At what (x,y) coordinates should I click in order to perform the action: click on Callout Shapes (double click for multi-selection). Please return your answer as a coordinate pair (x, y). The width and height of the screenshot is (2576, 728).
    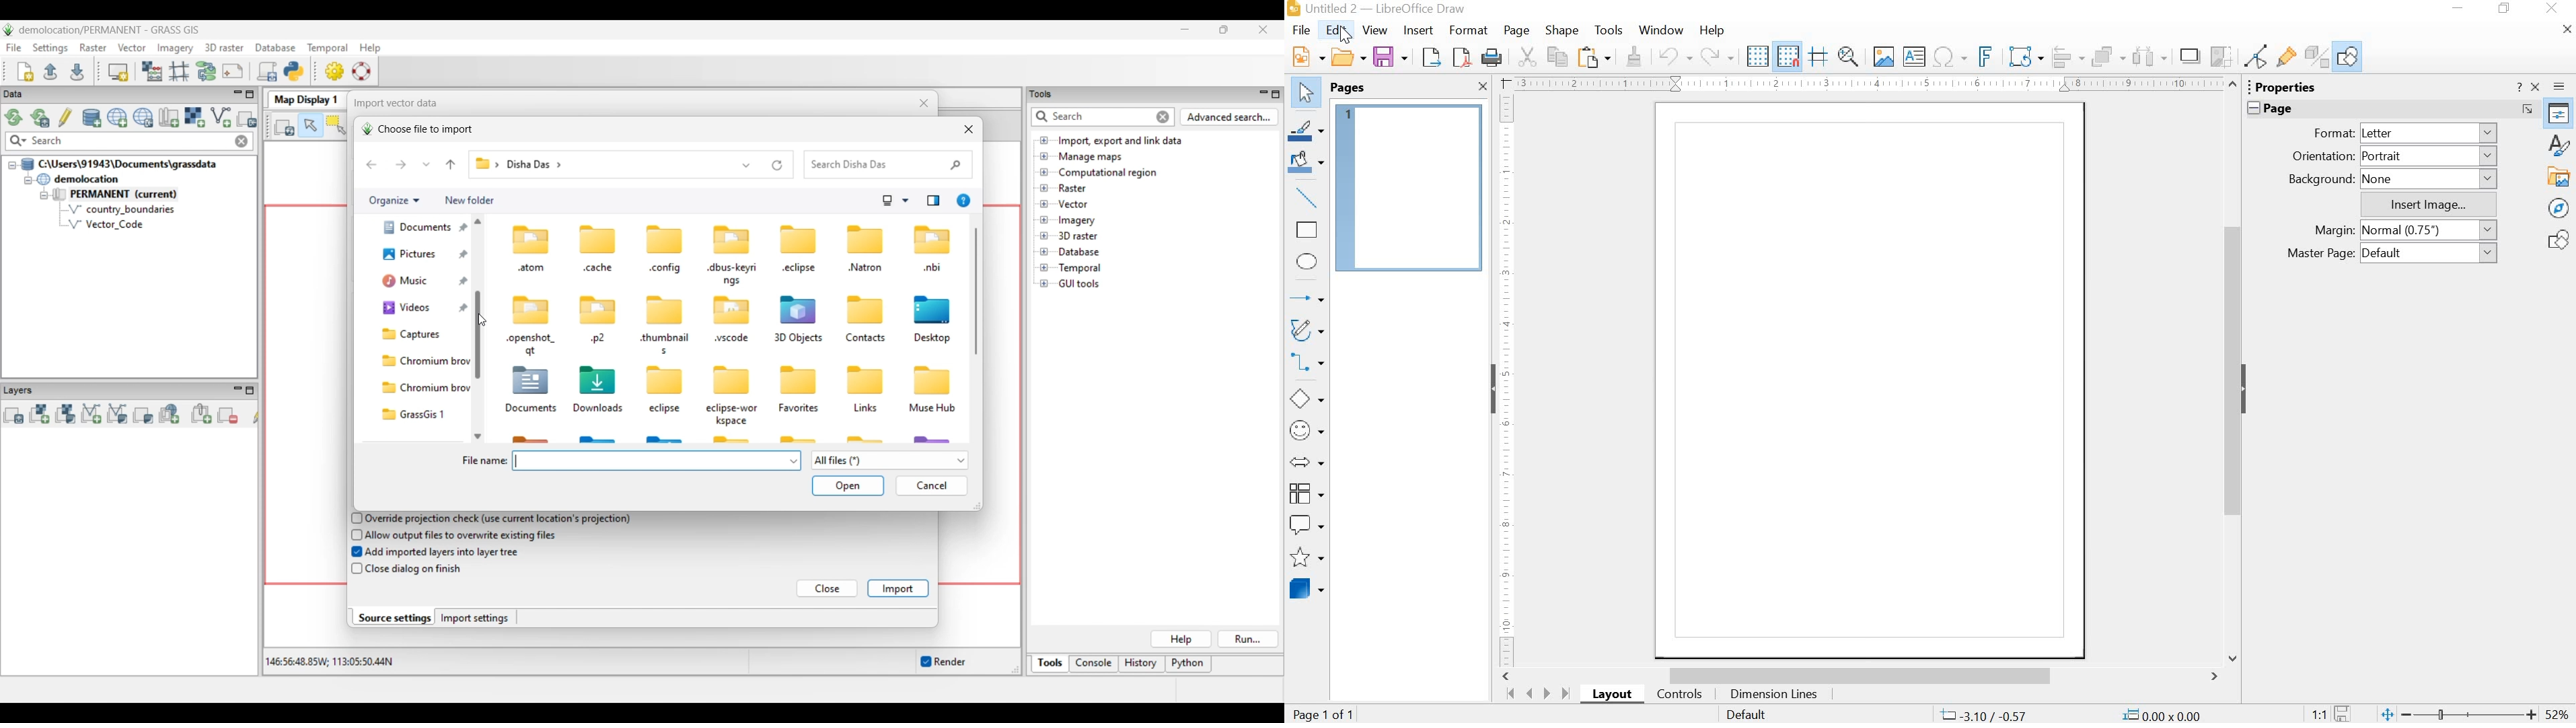
    Looking at the image, I should click on (1309, 524).